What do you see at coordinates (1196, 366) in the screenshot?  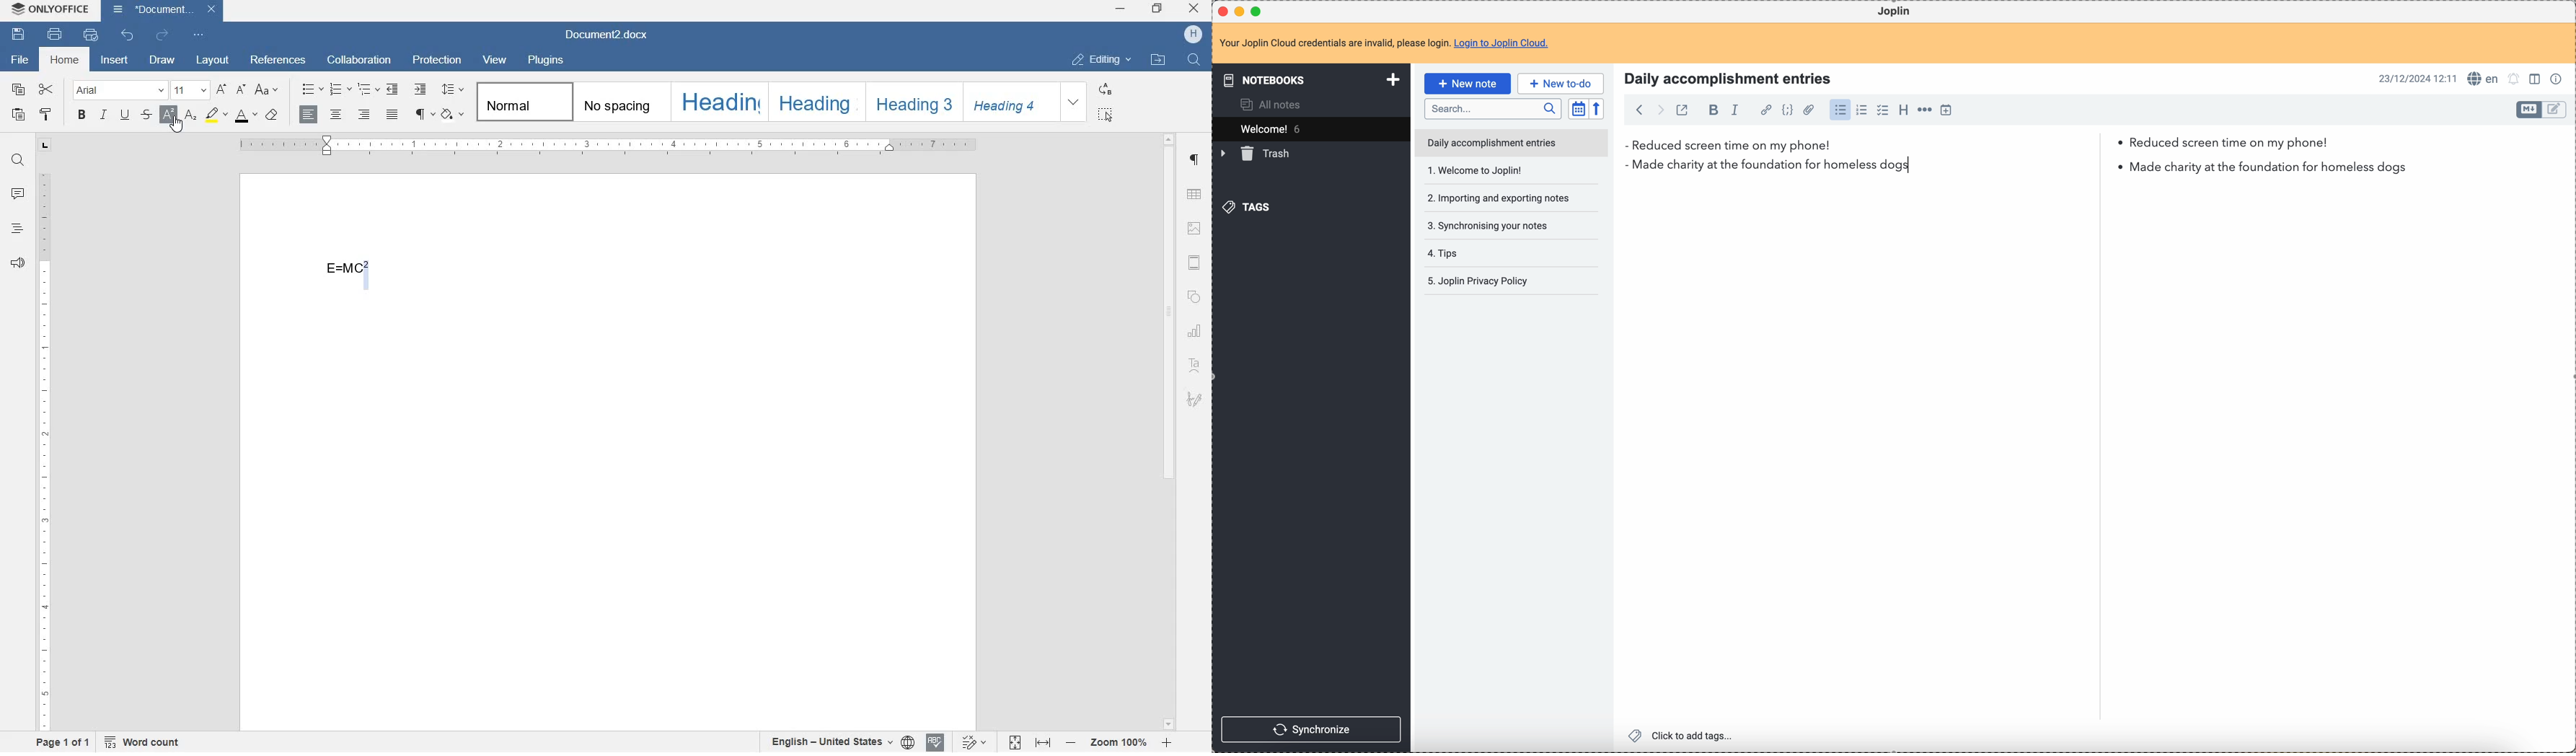 I see `text art` at bounding box center [1196, 366].